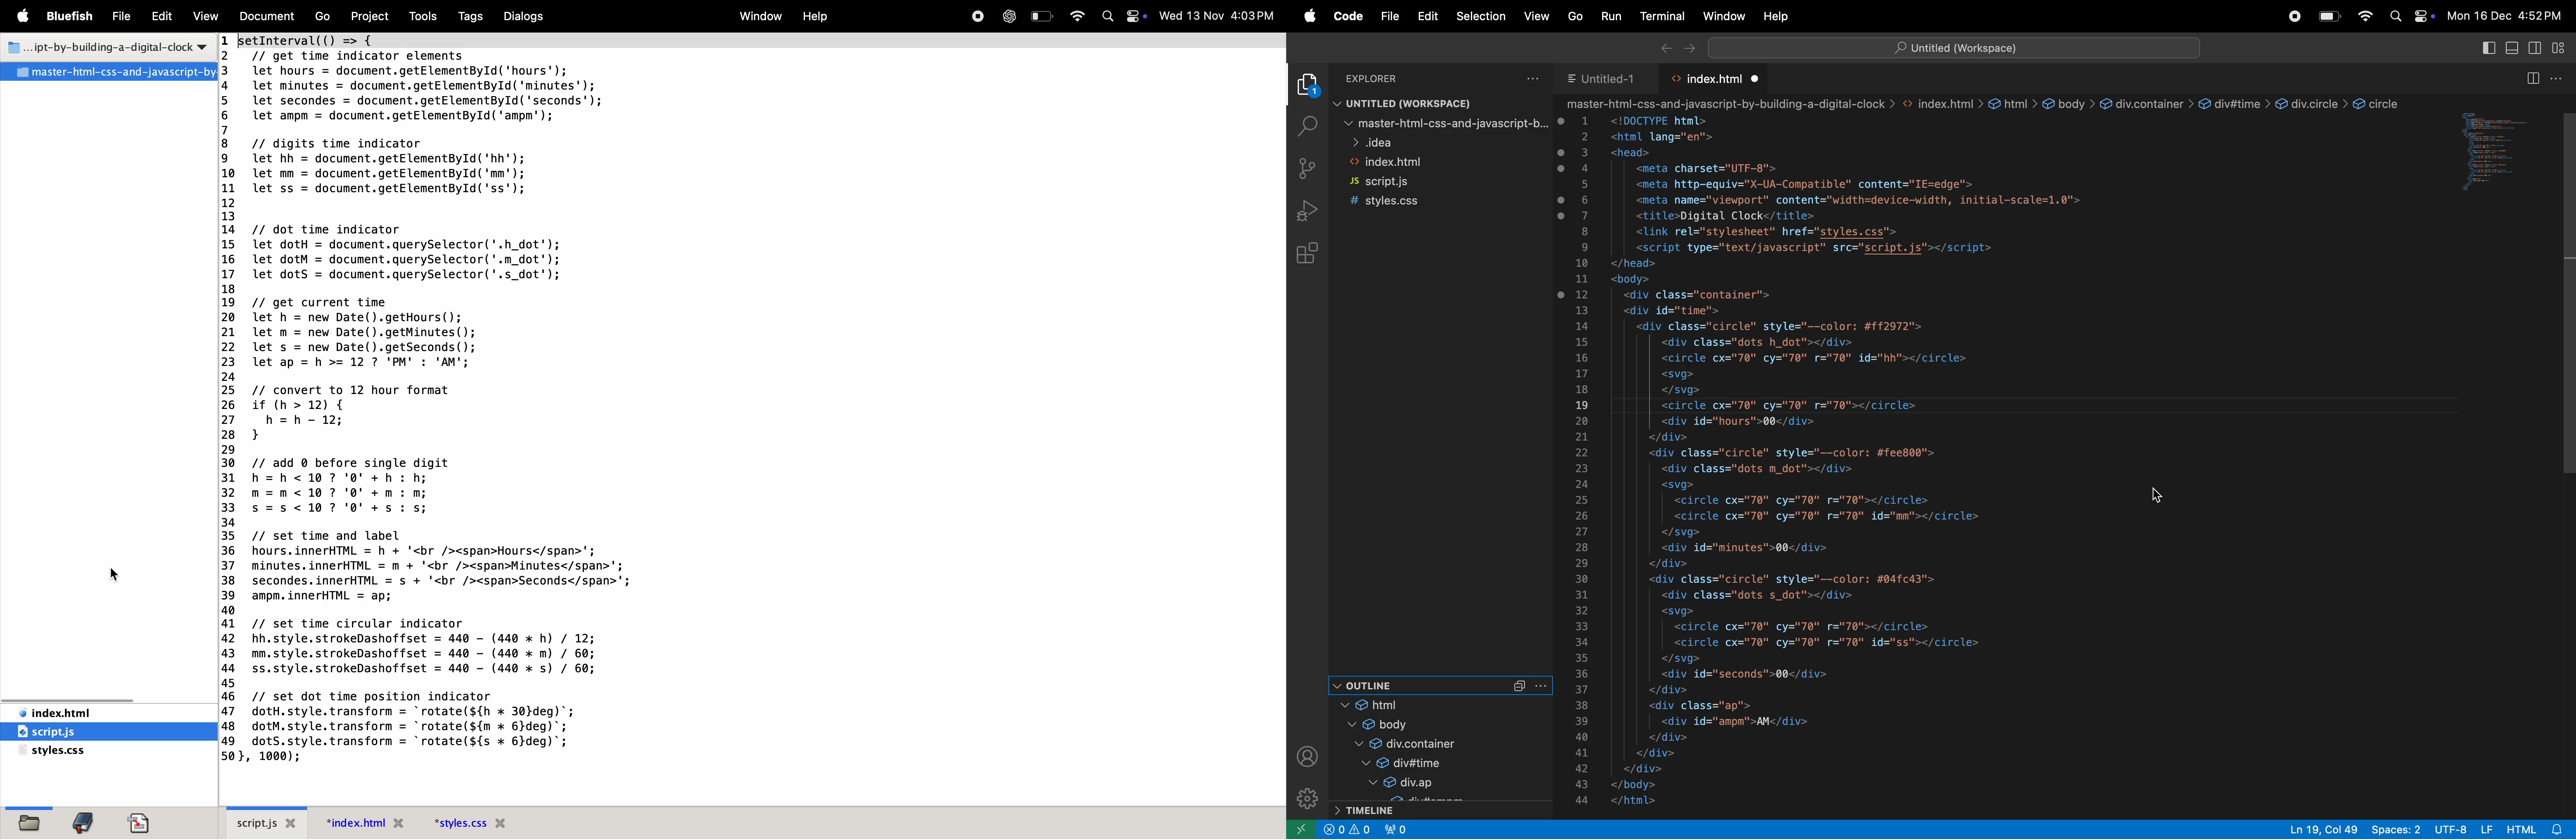 The height and width of the screenshot is (840, 2576). I want to click on open remote window, so click(1304, 828).